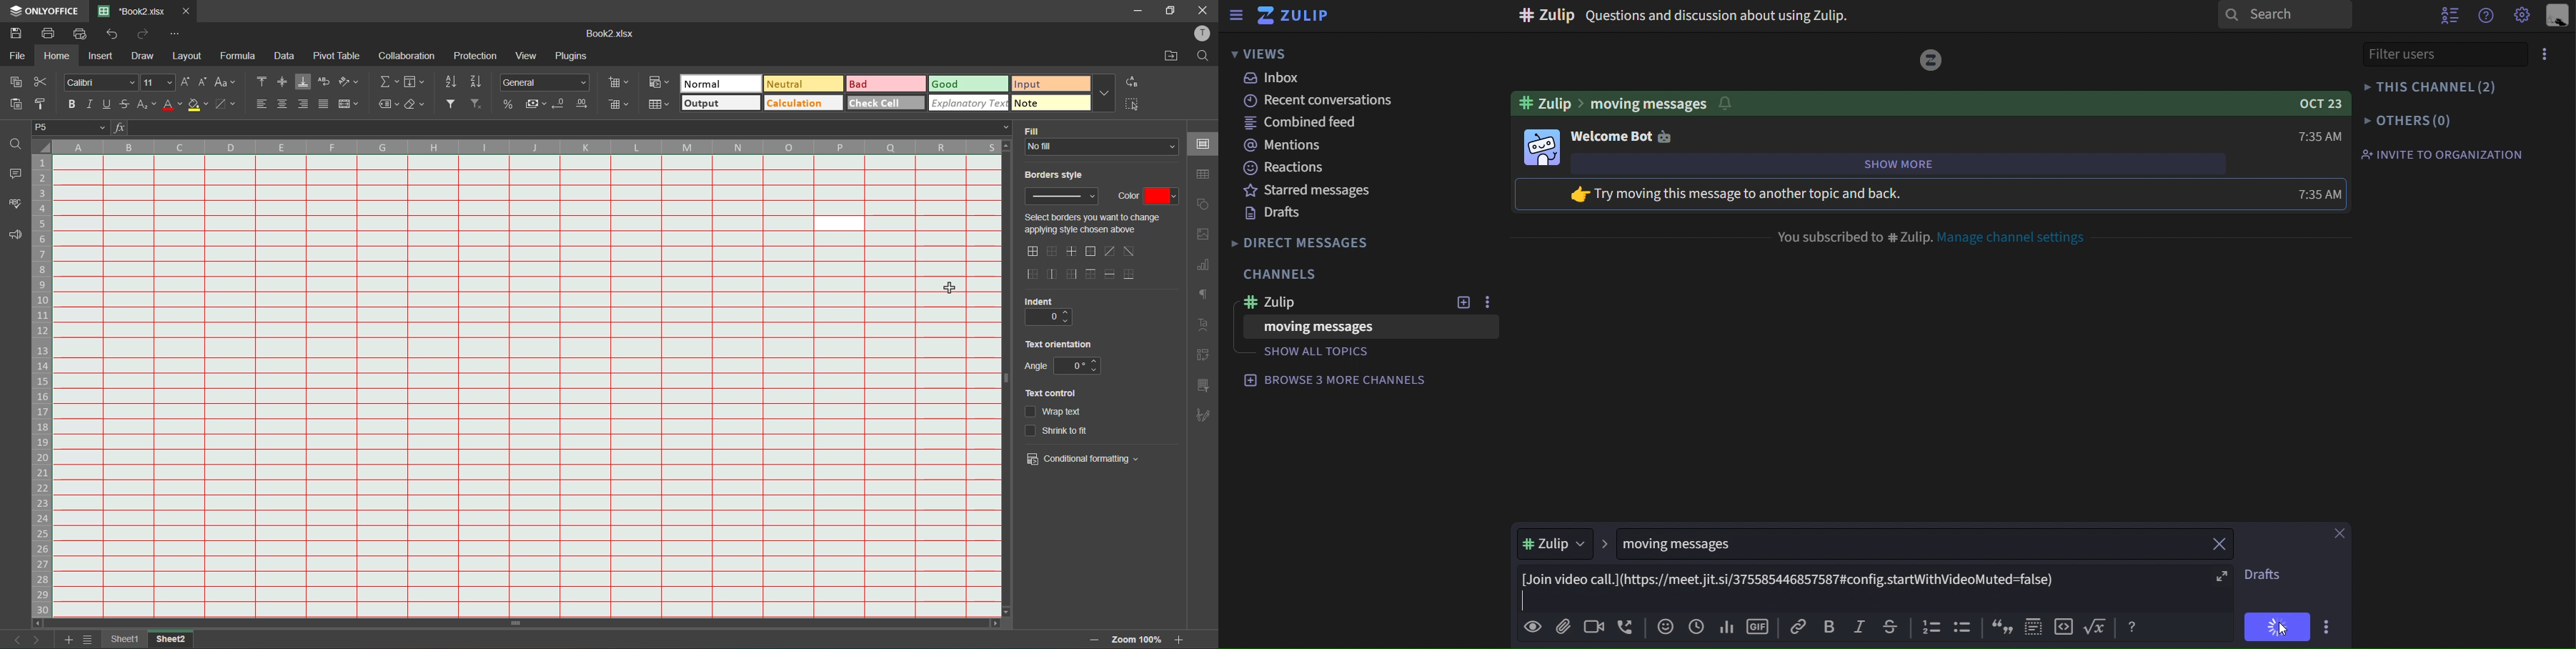 This screenshot has width=2576, height=672. Describe the element at coordinates (1561, 544) in the screenshot. I see `# Zulip >` at that location.